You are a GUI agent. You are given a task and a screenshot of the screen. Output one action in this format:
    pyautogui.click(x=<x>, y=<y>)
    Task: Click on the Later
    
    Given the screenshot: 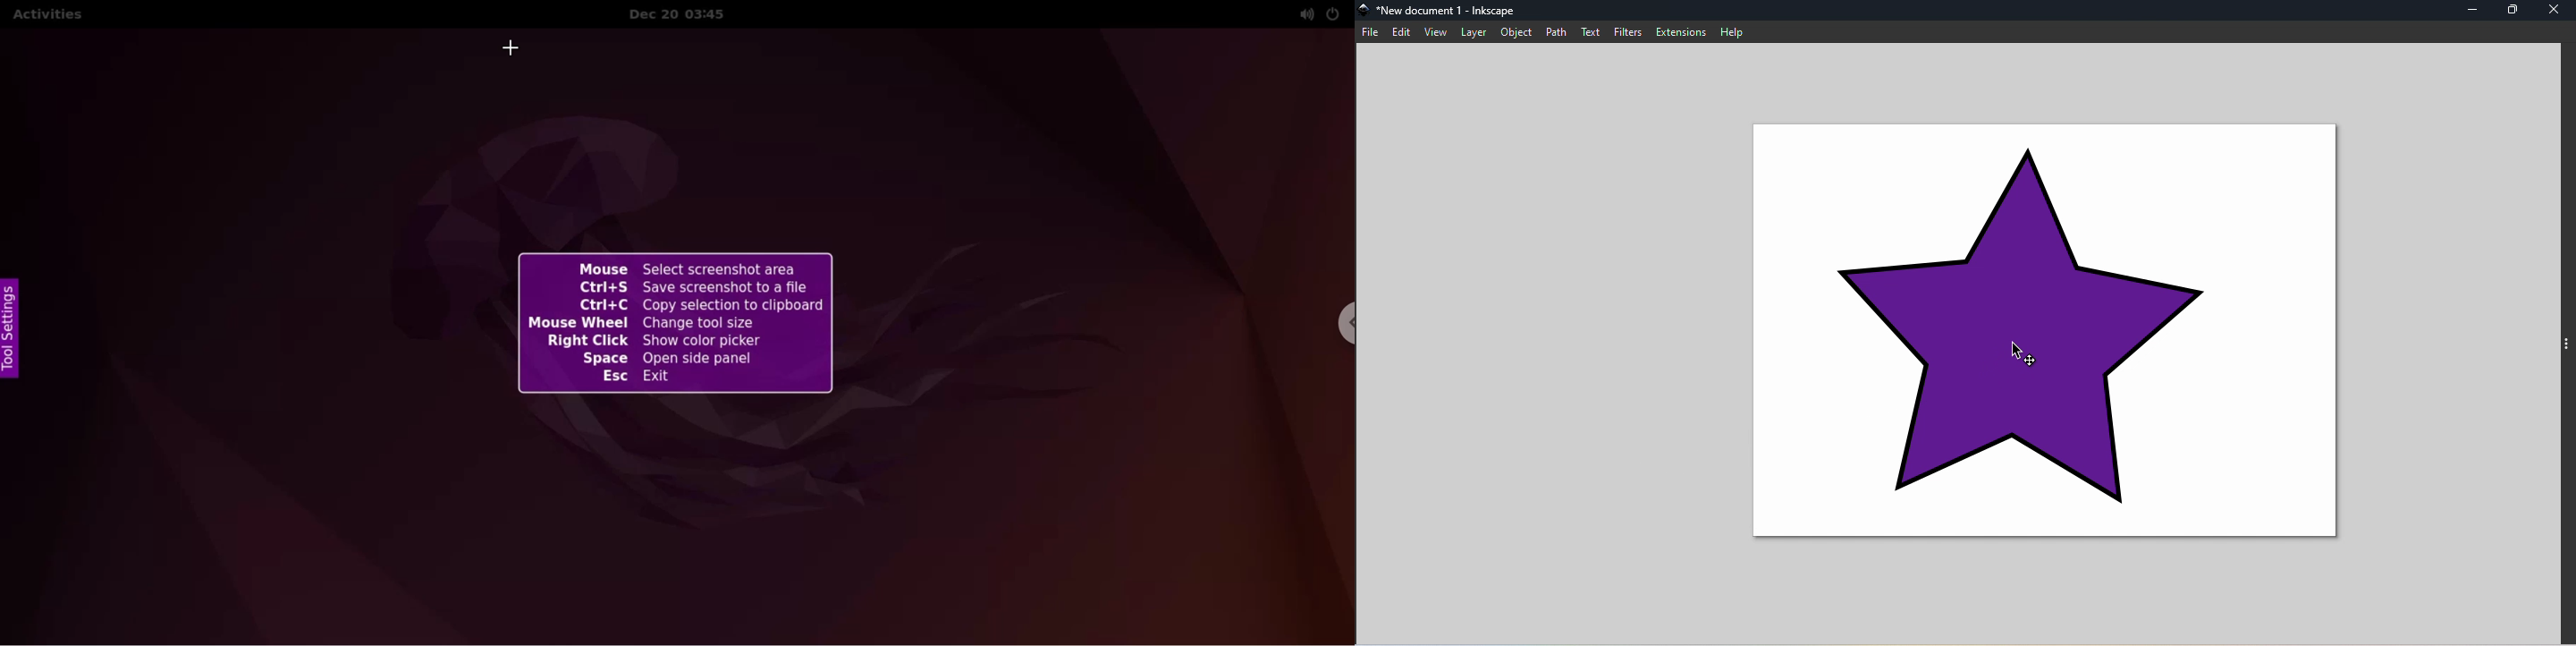 What is the action you would take?
    pyautogui.click(x=1471, y=32)
    